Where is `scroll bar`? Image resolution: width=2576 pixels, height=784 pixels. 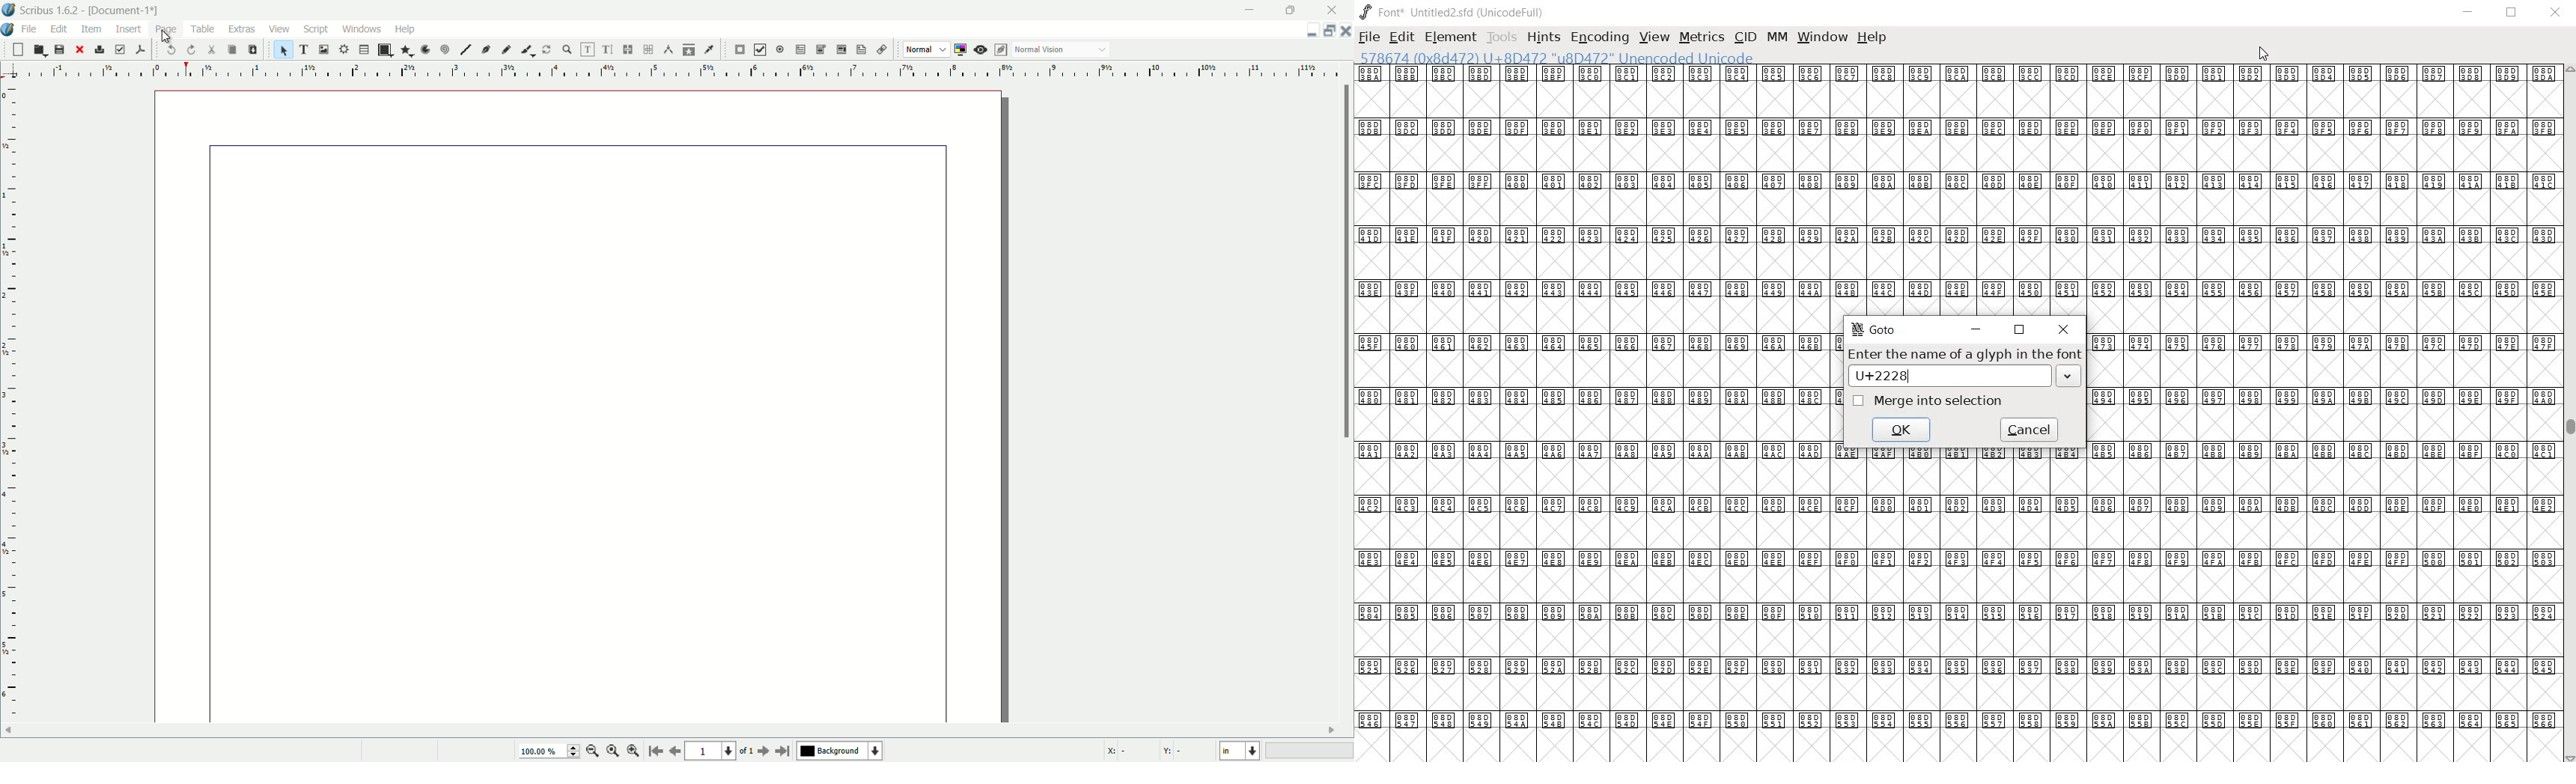
scroll bar is located at coordinates (1346, 263).